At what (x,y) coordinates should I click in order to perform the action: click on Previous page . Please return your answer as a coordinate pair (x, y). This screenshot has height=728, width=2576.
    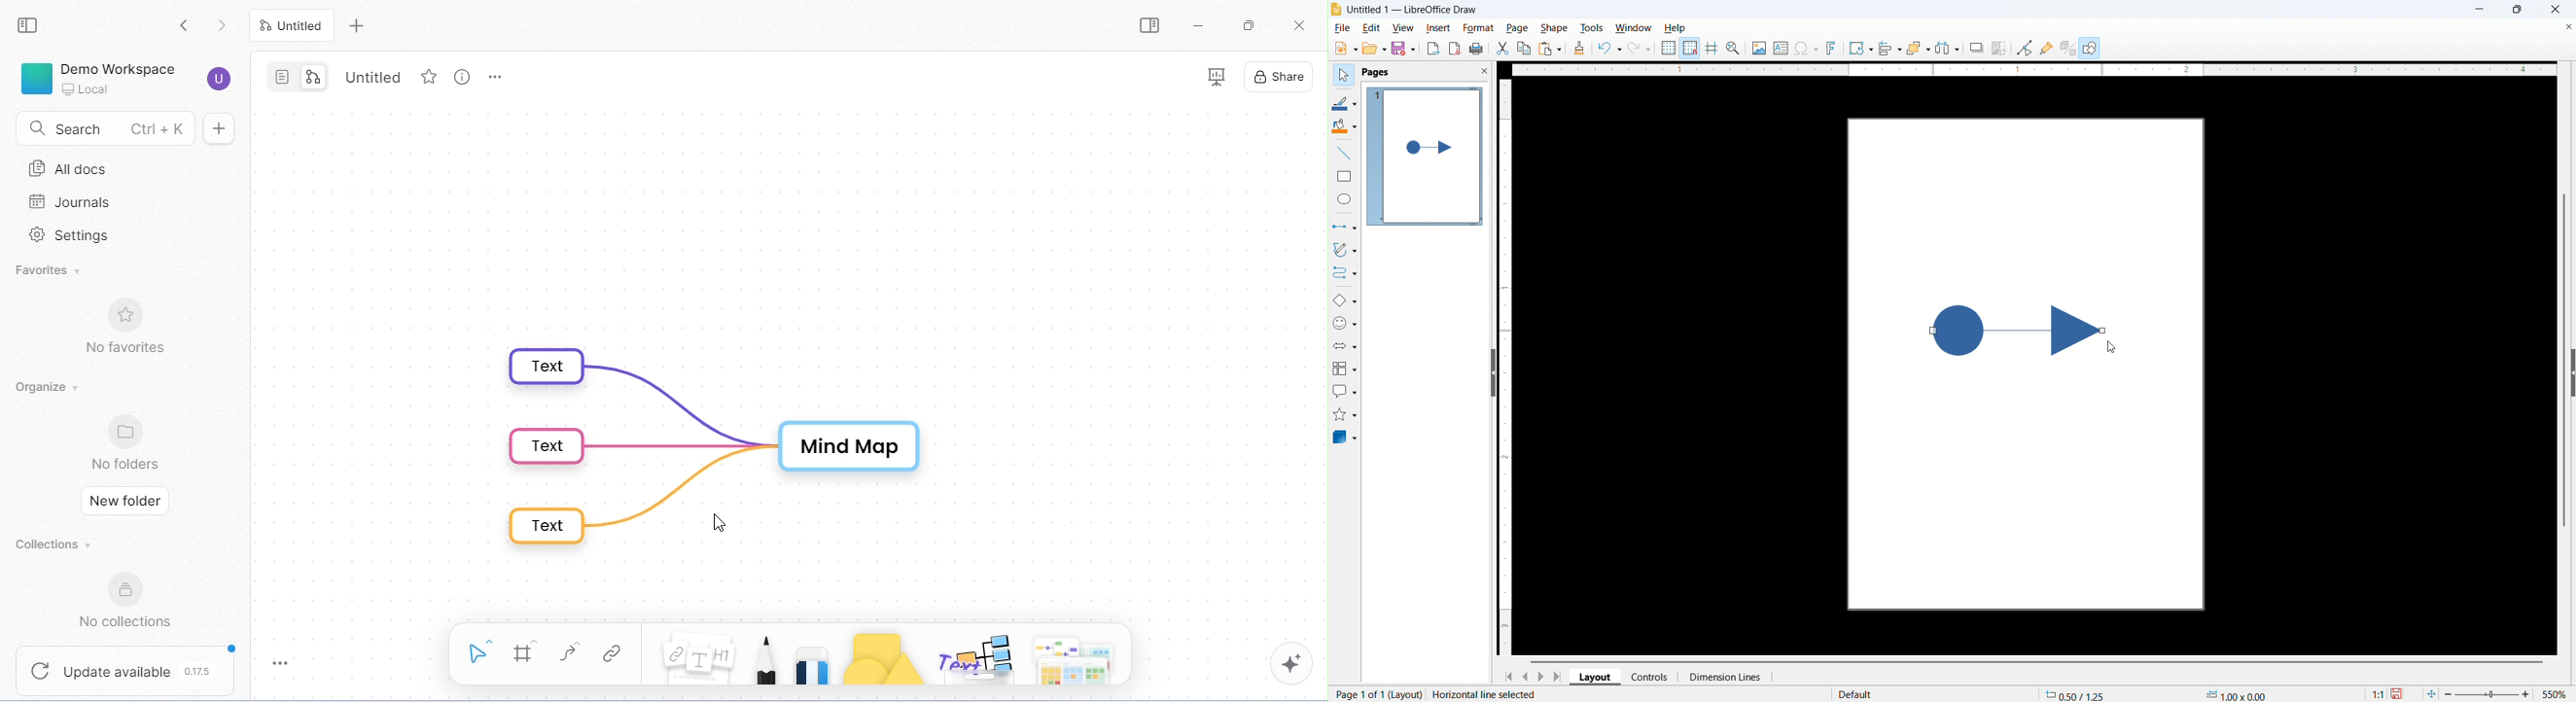
    Looking at the image, I should click on (1525, 677).